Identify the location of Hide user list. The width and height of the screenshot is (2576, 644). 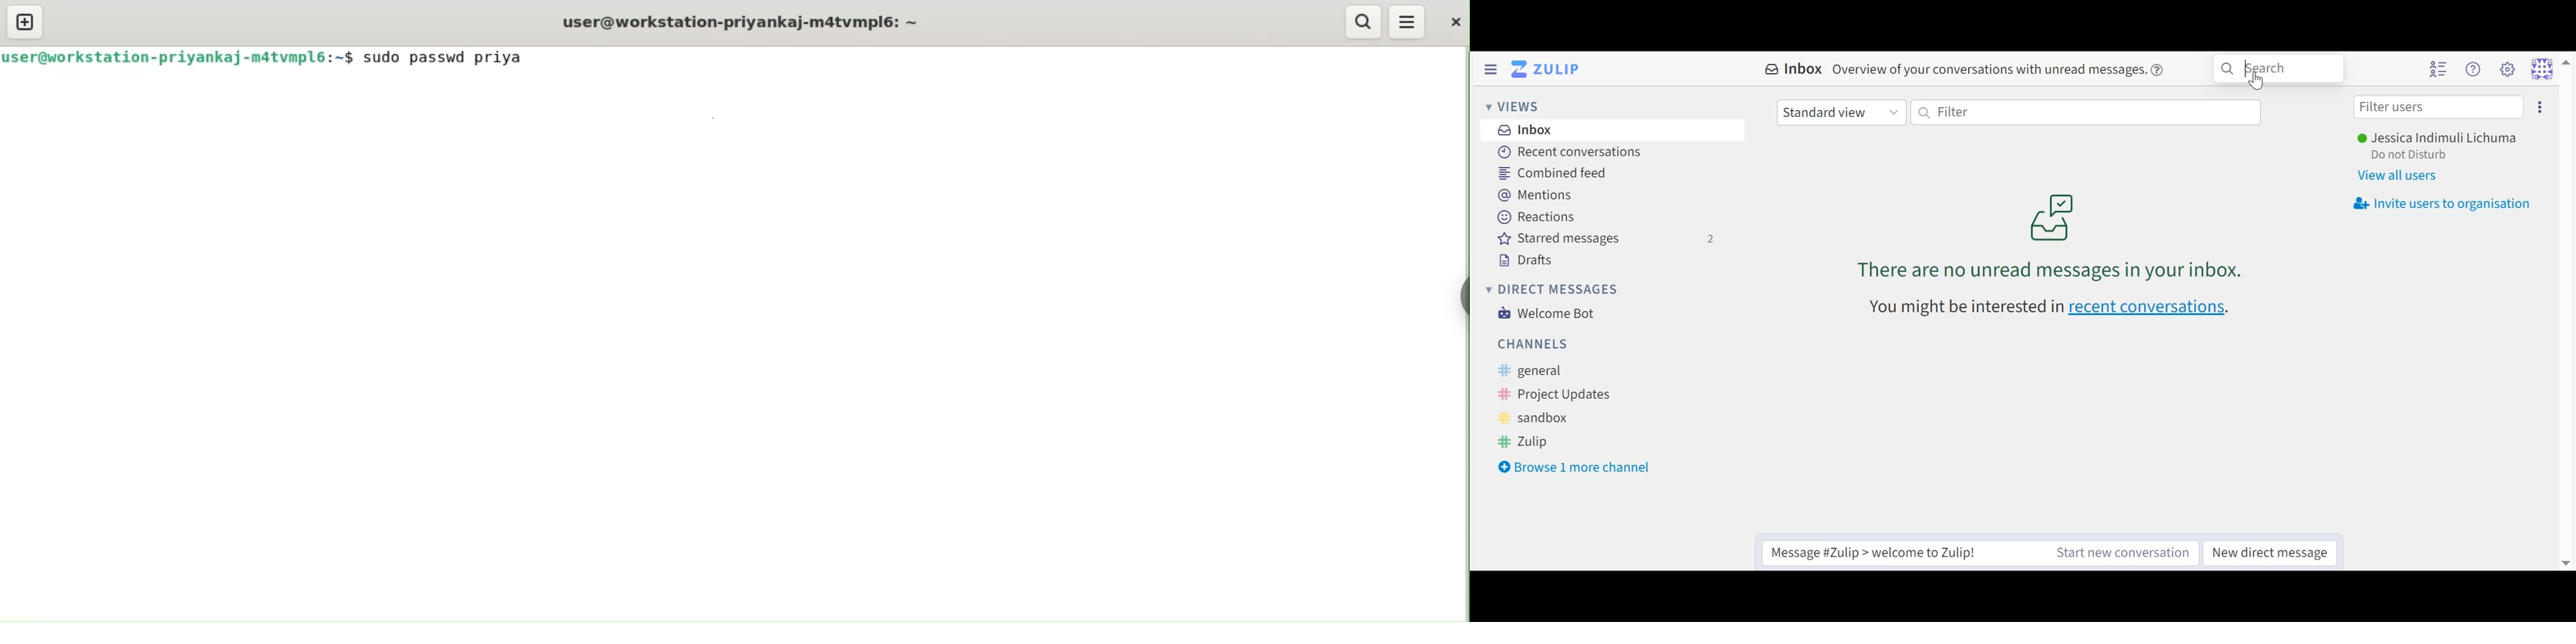
(2440, 69).